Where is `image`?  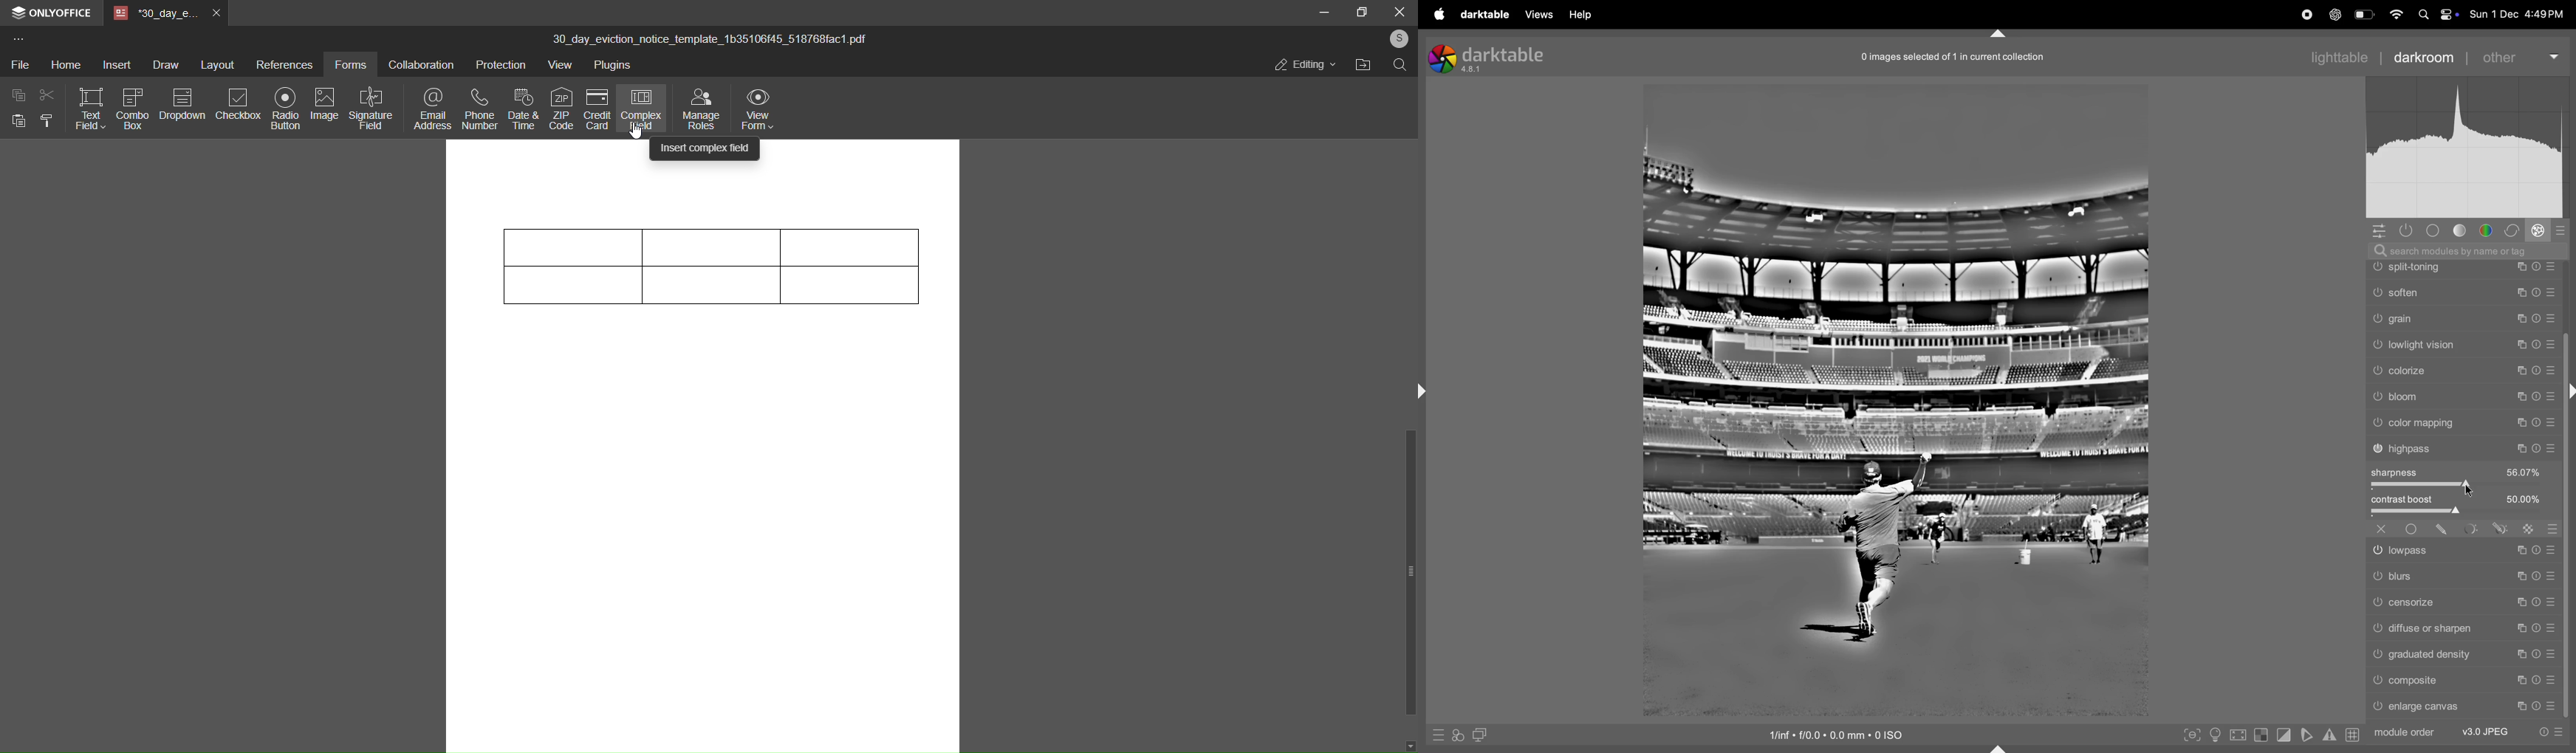 image is located at coordinates (321, 102).